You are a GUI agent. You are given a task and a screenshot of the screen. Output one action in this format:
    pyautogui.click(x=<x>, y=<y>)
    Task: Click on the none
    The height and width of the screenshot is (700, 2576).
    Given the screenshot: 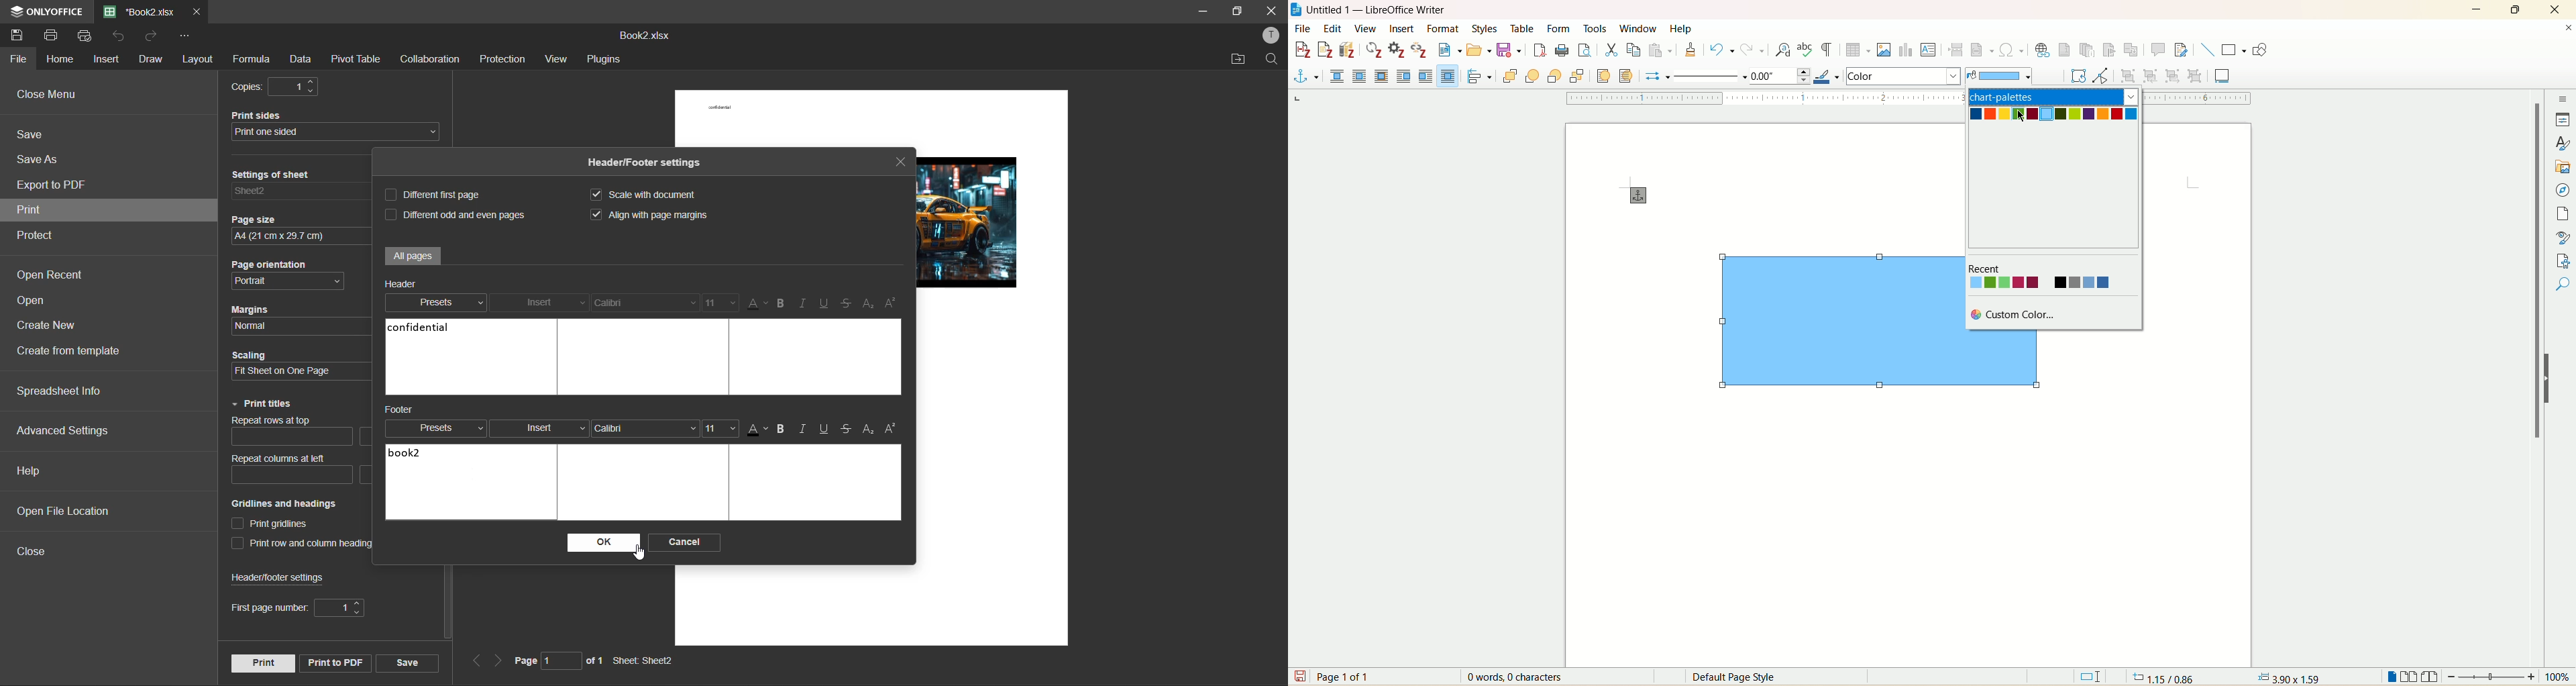 What is the action you would take?
    pyautogui.click(x=1338, y=76)
    